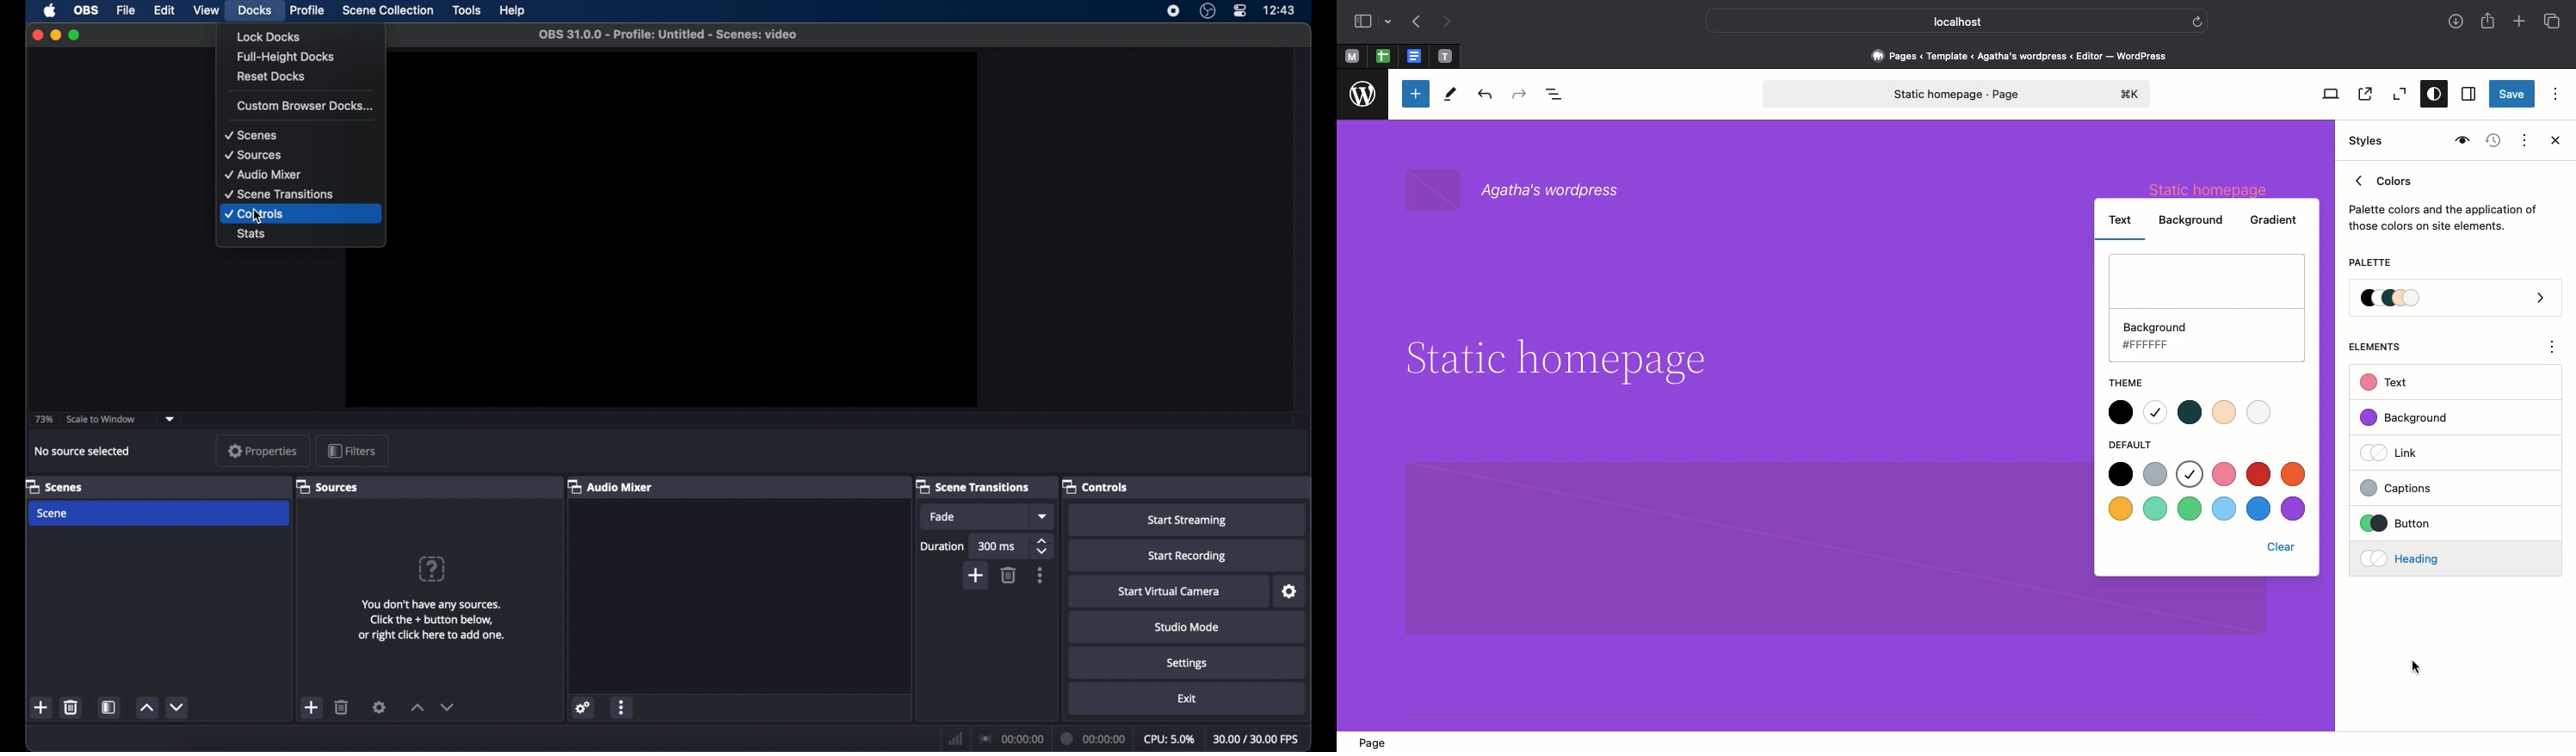 Image resolution: width=2576 pixels, height=756 pixels. What do you see at coordinates (75, 36) in the screenshot?
I see `maximize` at bounding box center [75, 36].